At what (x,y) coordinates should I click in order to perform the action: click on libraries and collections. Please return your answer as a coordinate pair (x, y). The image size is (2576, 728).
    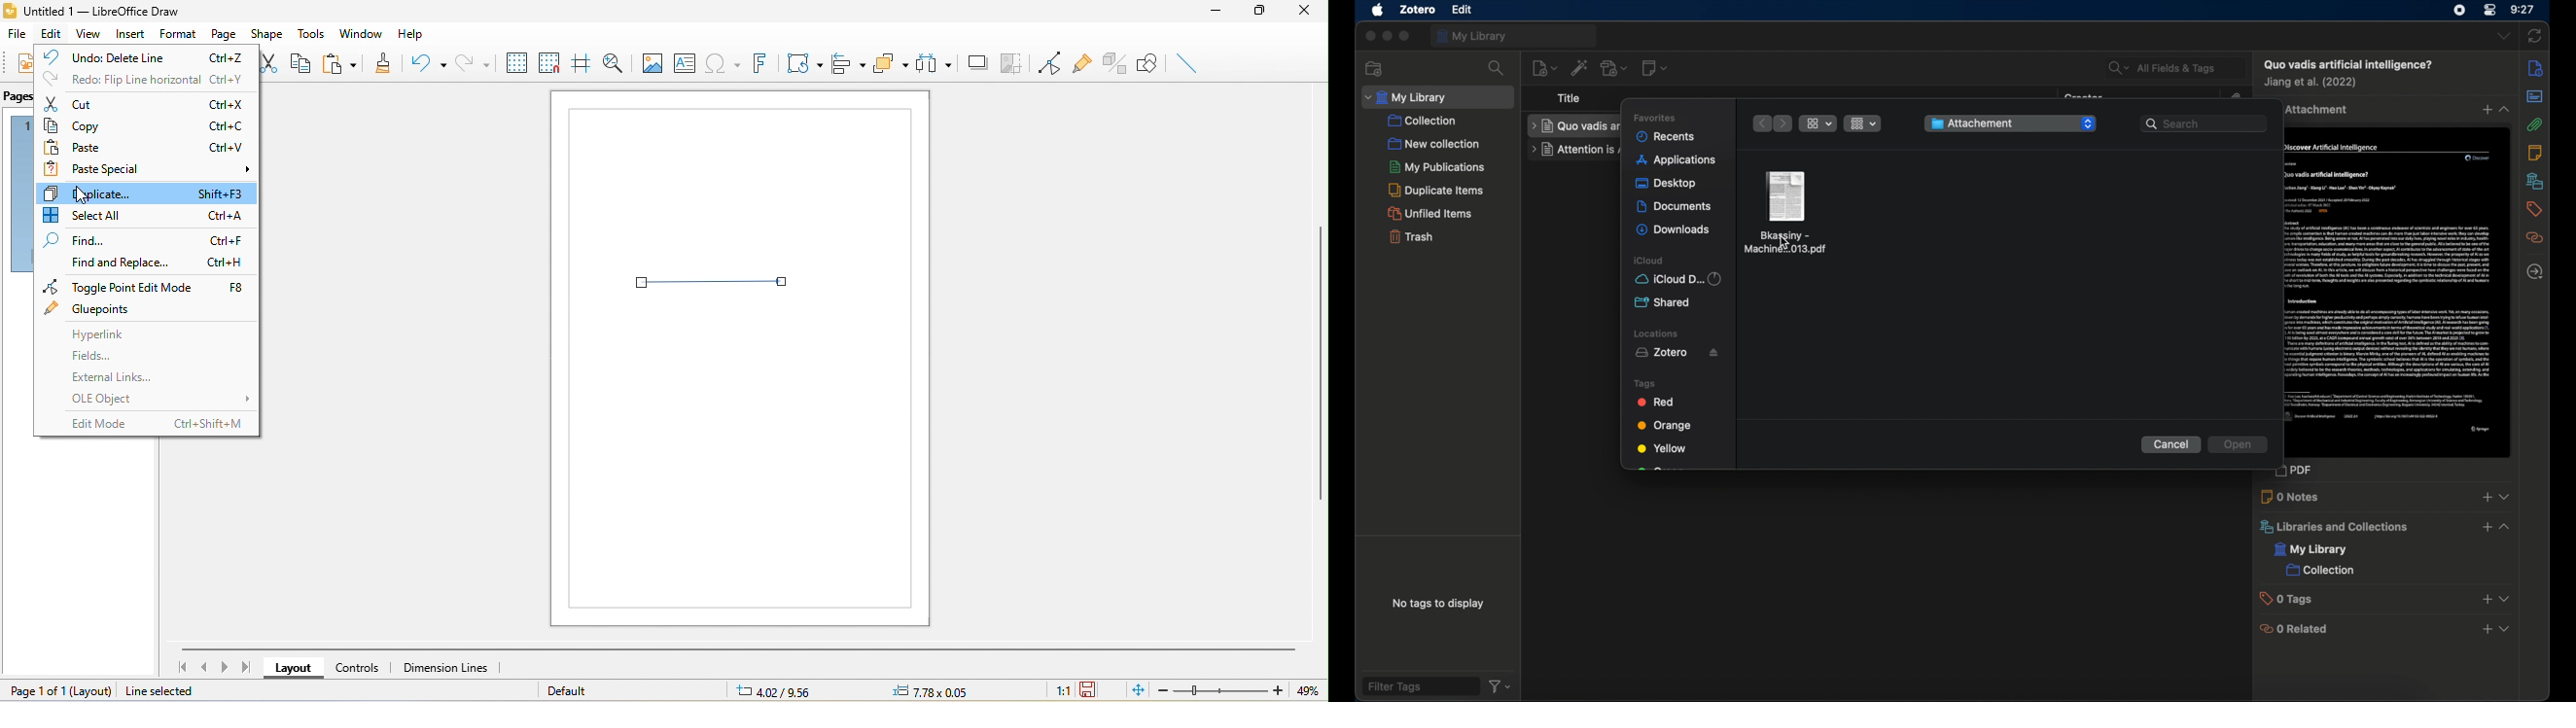
    Looking at the image, I should click on (2333, 527).